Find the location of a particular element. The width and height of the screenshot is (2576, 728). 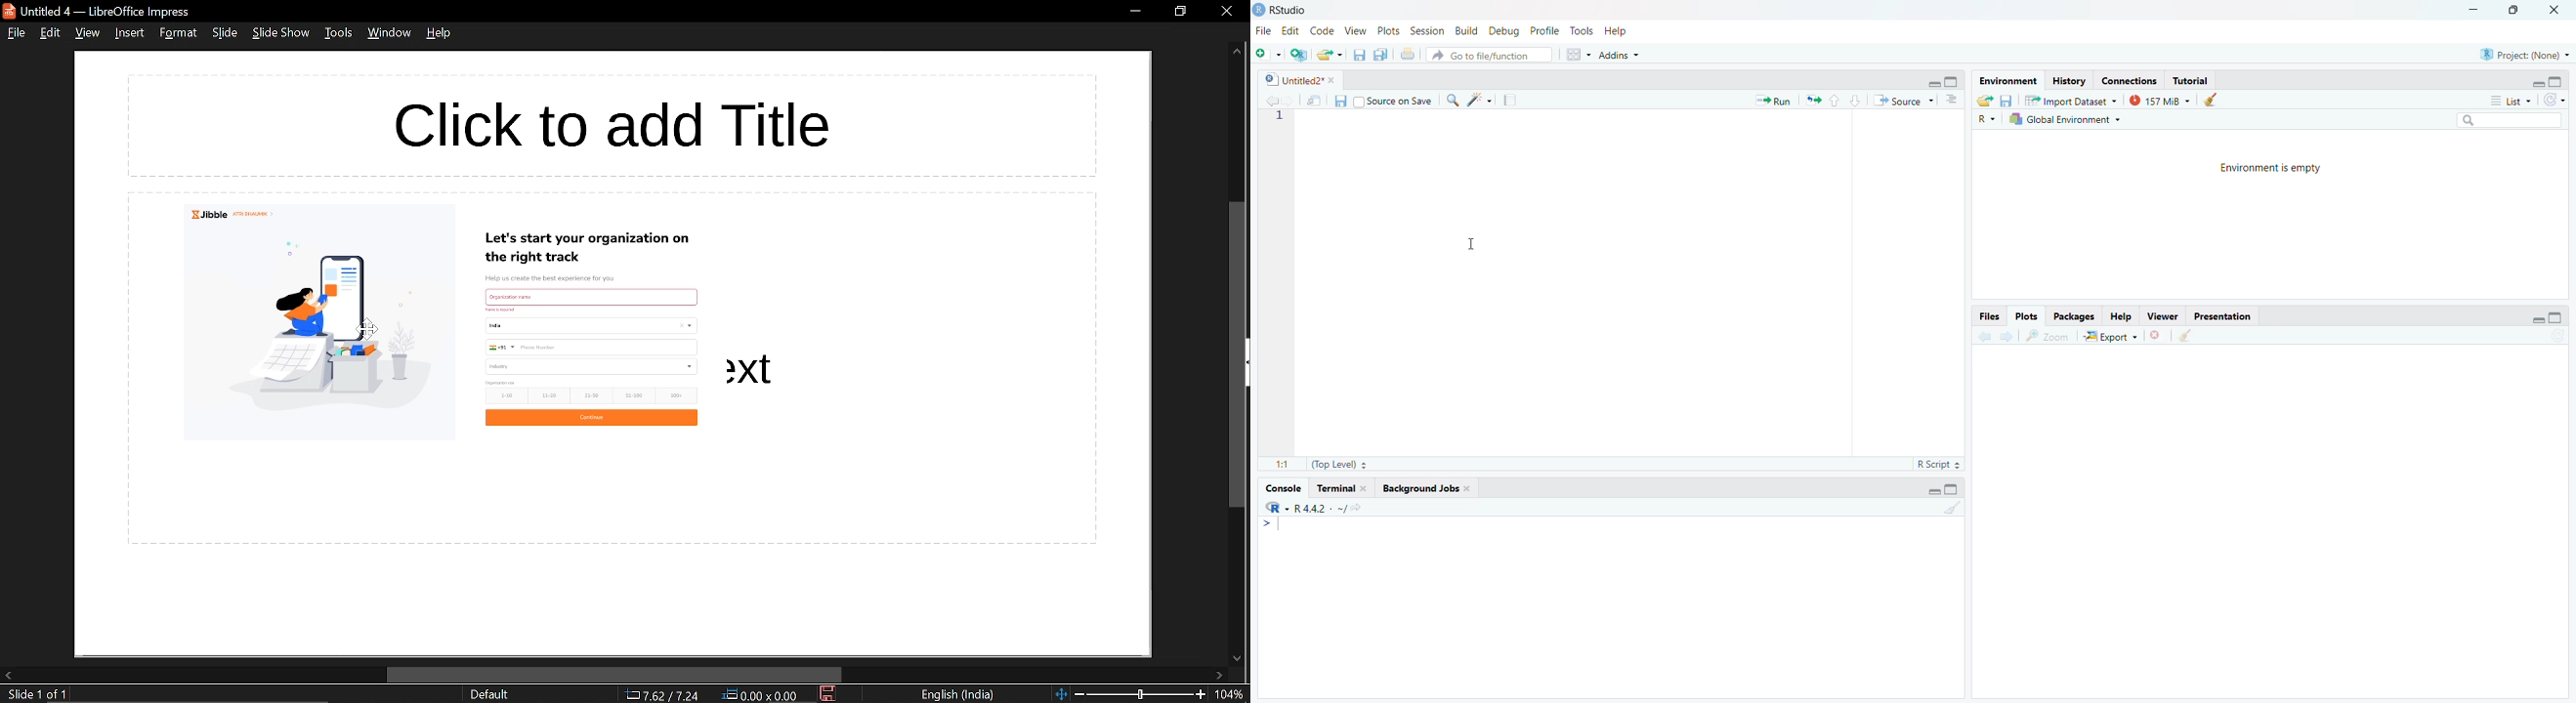

load workspace is located at coordinates (1985, 100).